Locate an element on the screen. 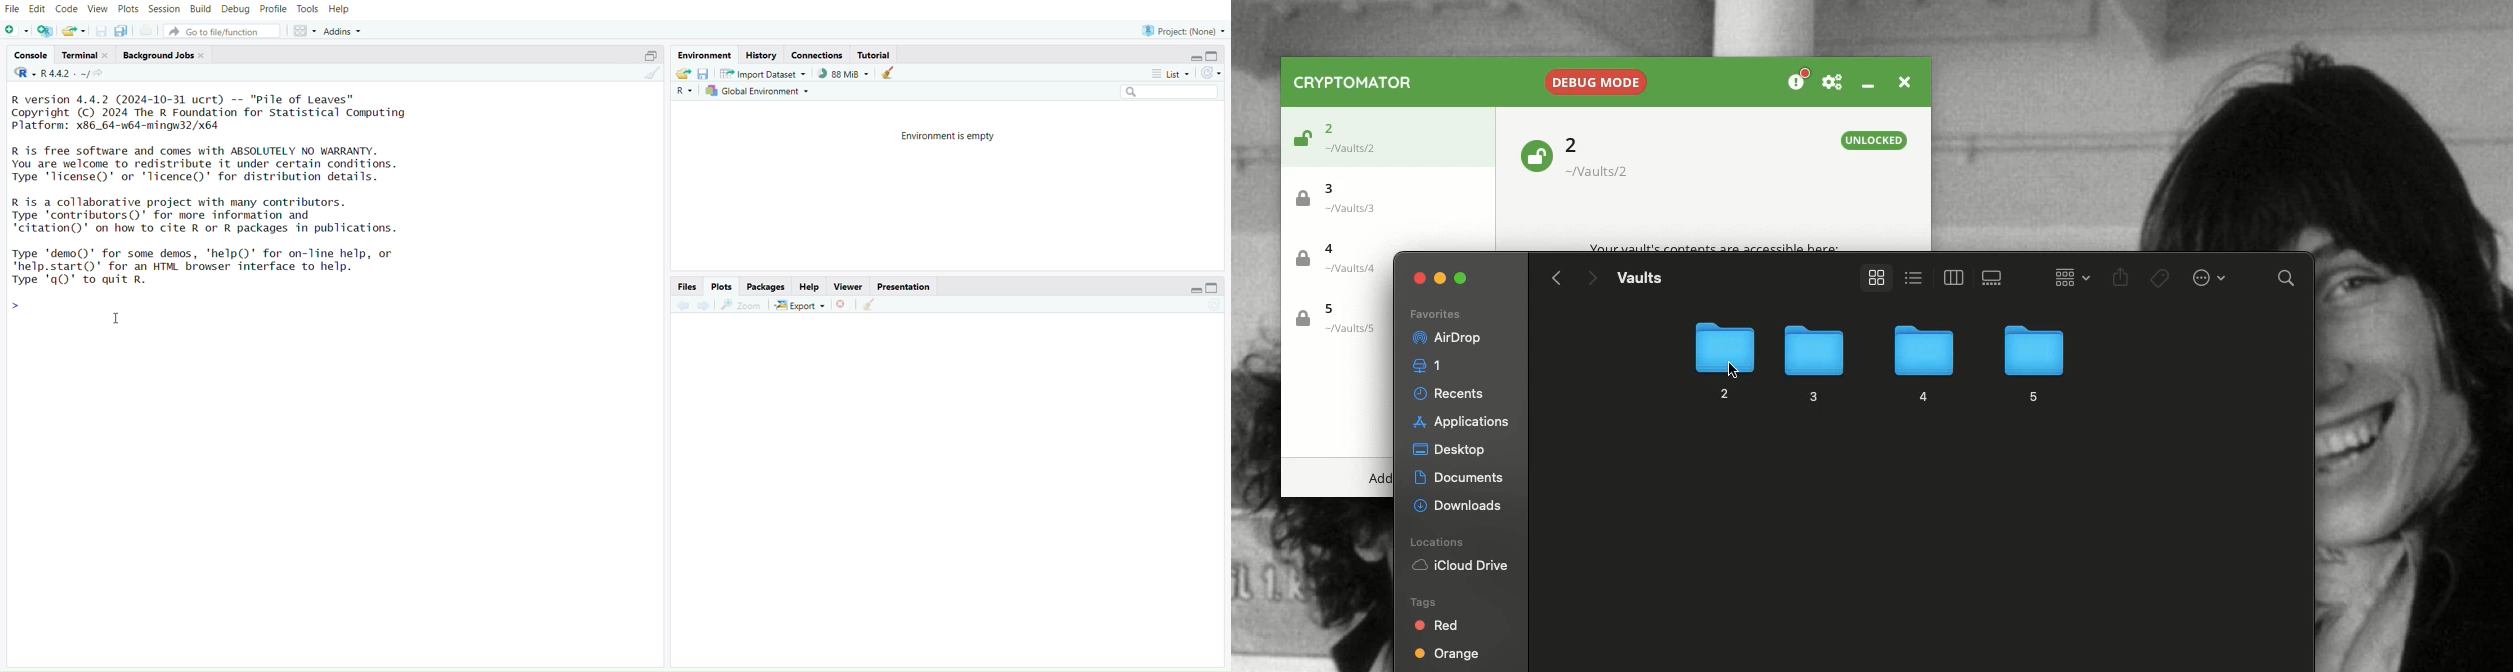 The image size is (2520, 672). cursor is located at coordinates (1733, 366).